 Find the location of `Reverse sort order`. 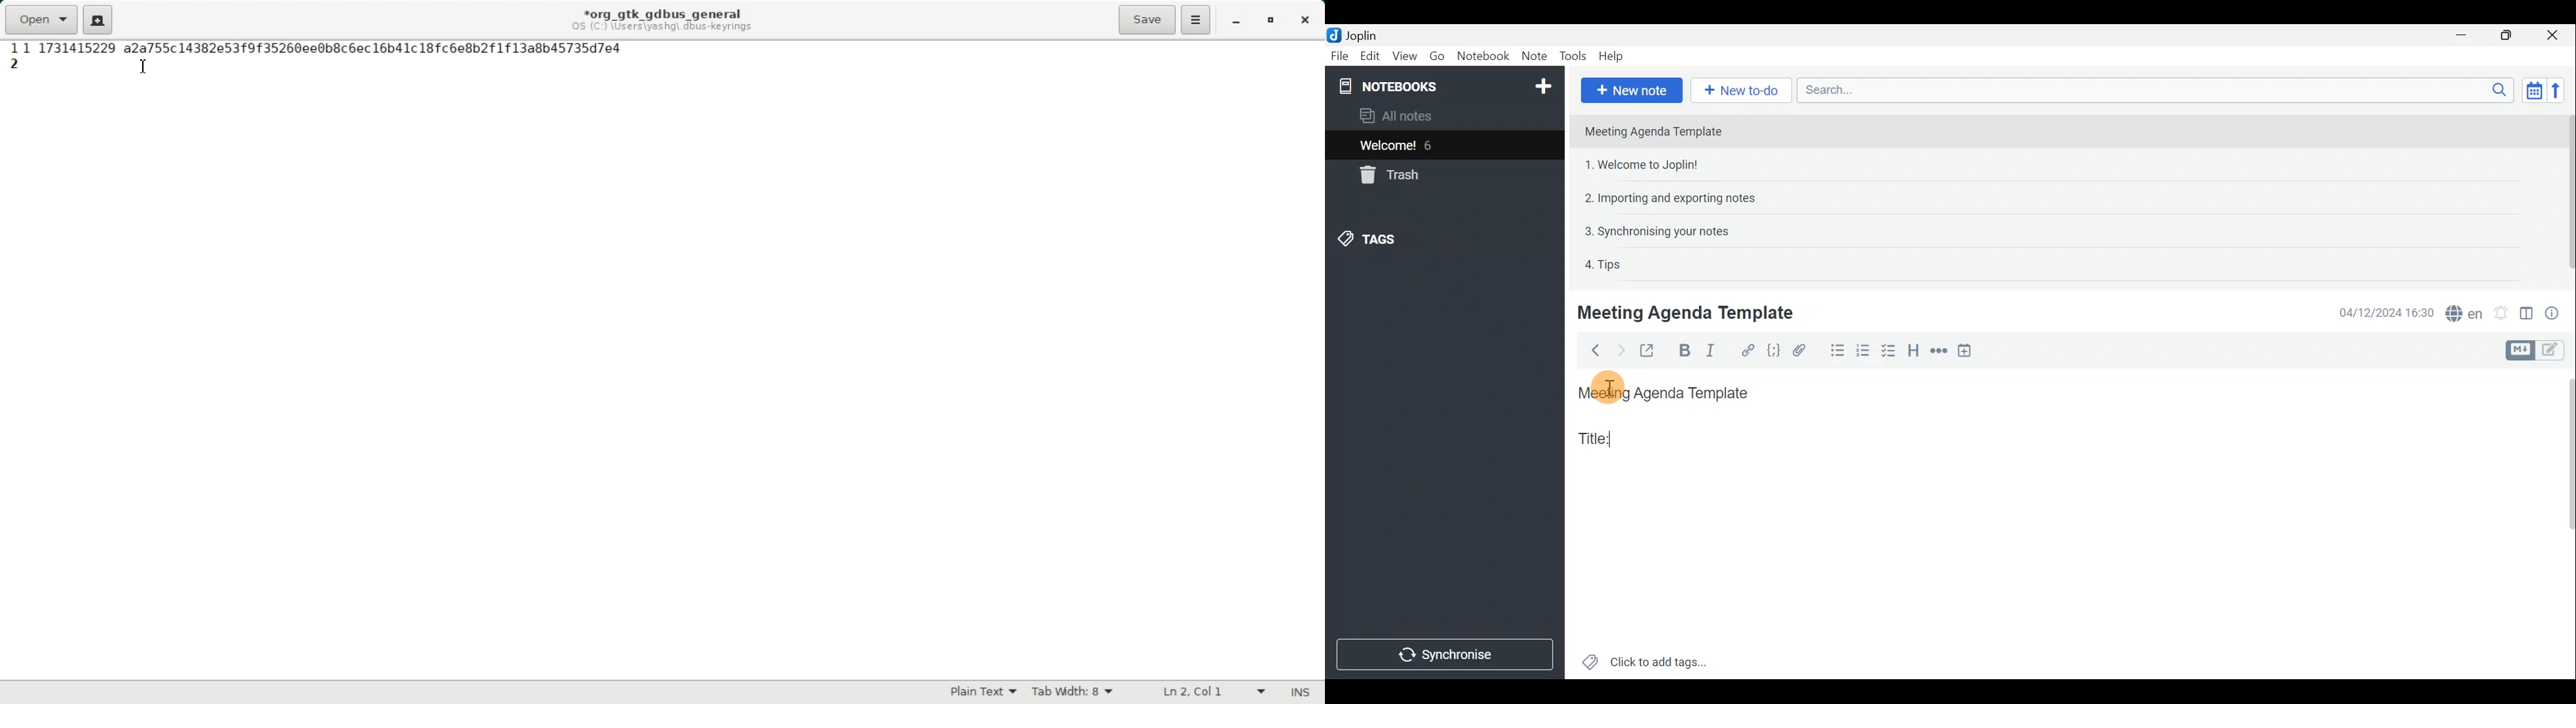

Reverse sort order is located at coordinates (2557, 91).